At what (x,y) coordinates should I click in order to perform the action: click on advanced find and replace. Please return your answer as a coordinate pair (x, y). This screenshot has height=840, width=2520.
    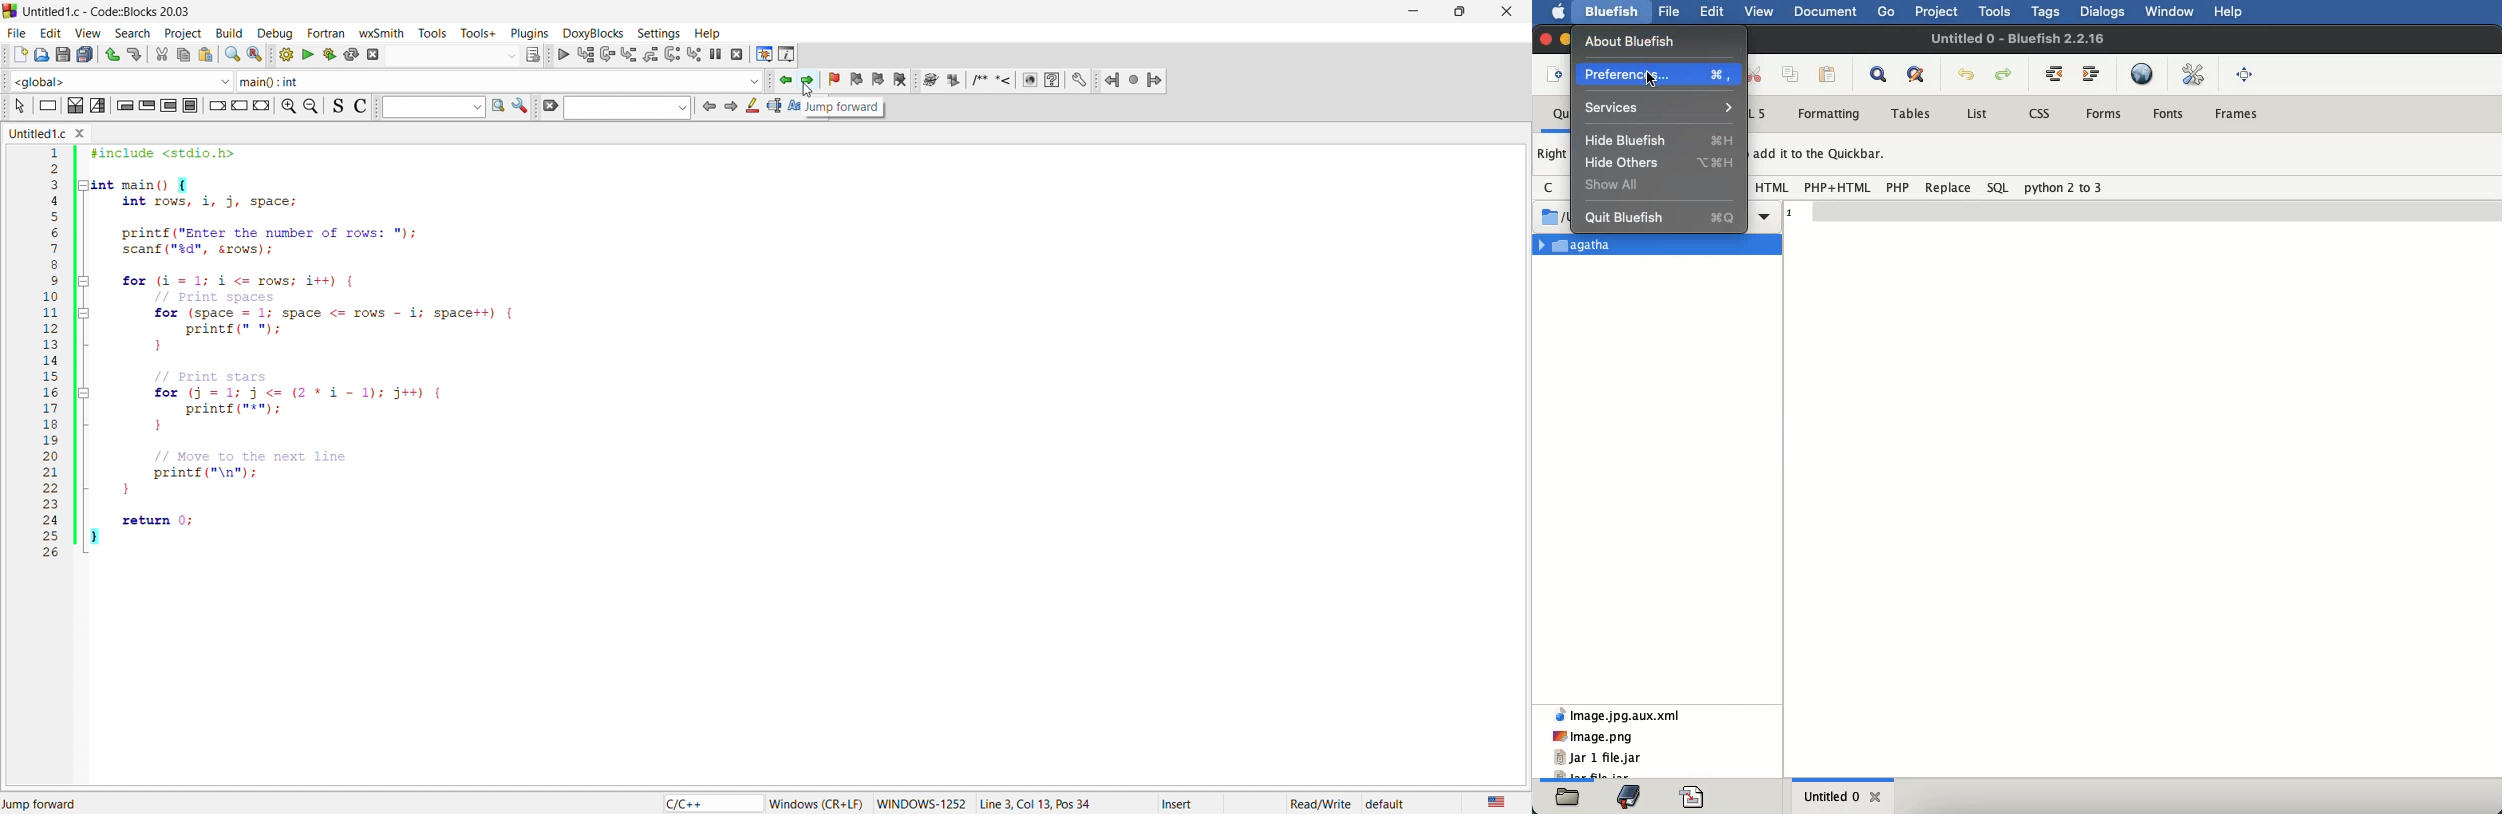
    Looking at the image, I should click on (1920, 75).